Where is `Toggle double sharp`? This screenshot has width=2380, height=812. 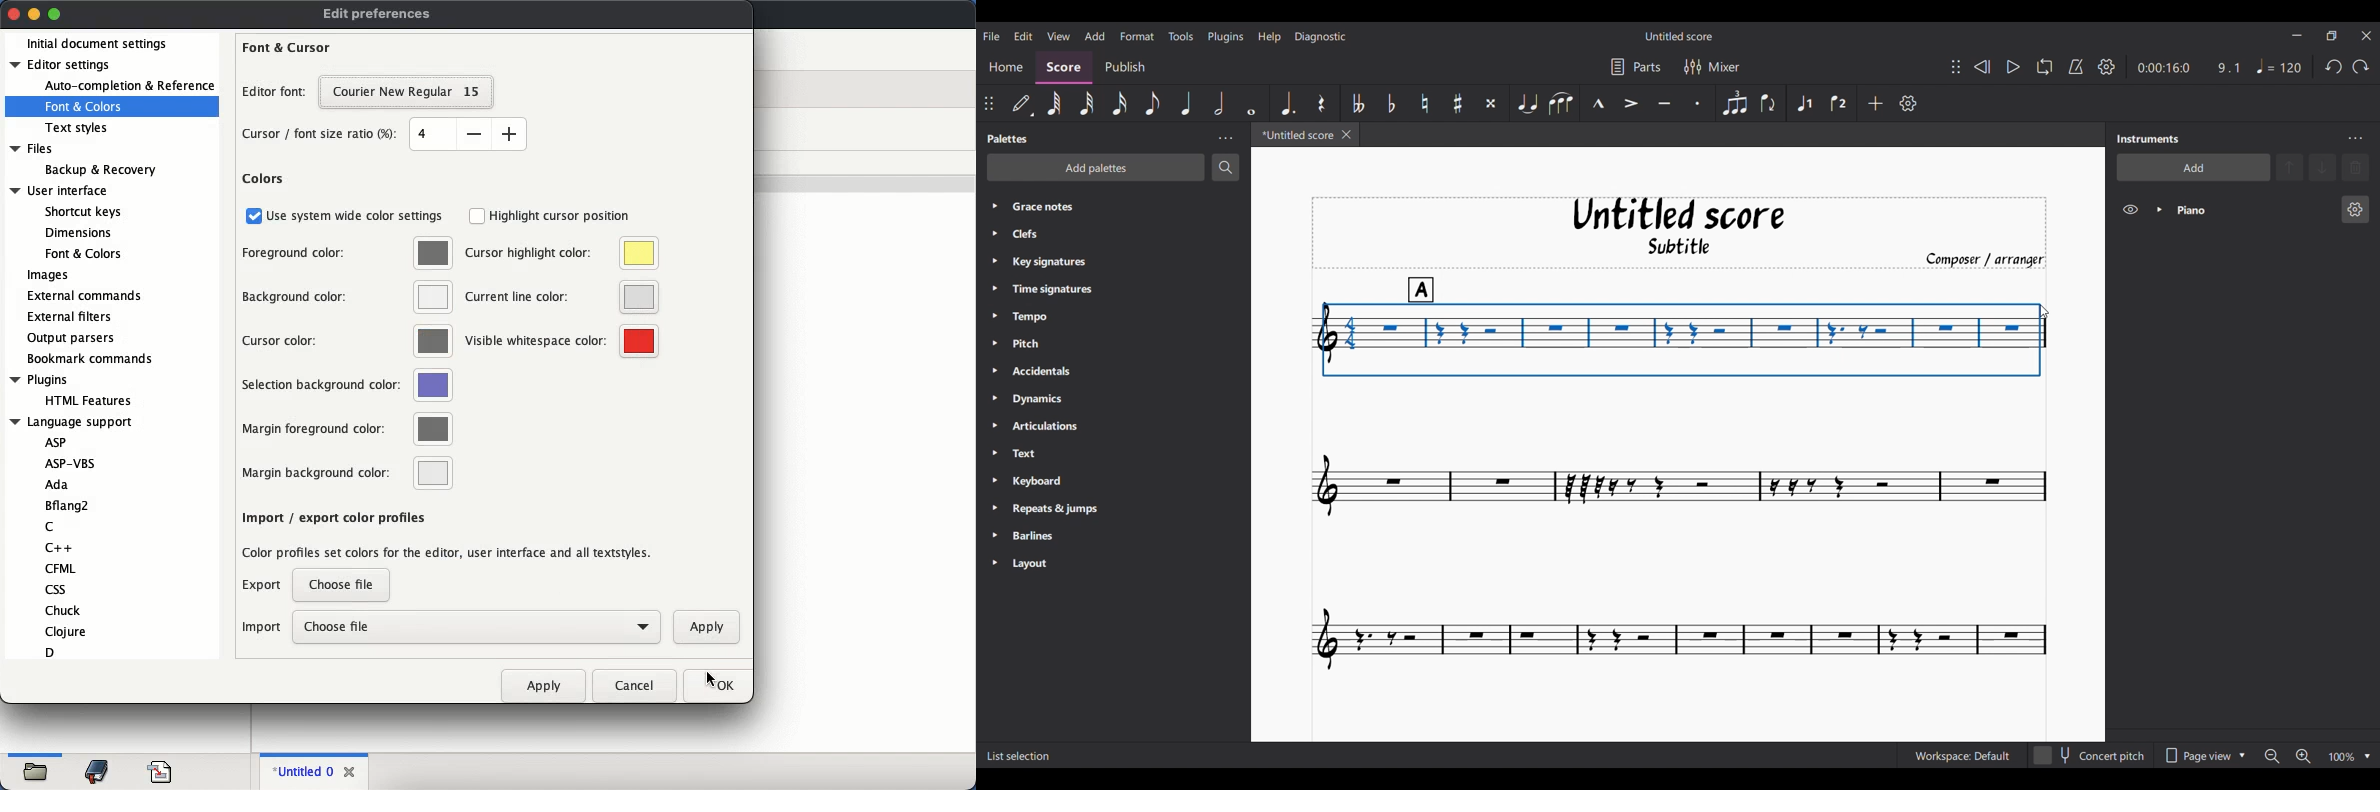 Toggle double sharp is located at coordinates (1491, 103).